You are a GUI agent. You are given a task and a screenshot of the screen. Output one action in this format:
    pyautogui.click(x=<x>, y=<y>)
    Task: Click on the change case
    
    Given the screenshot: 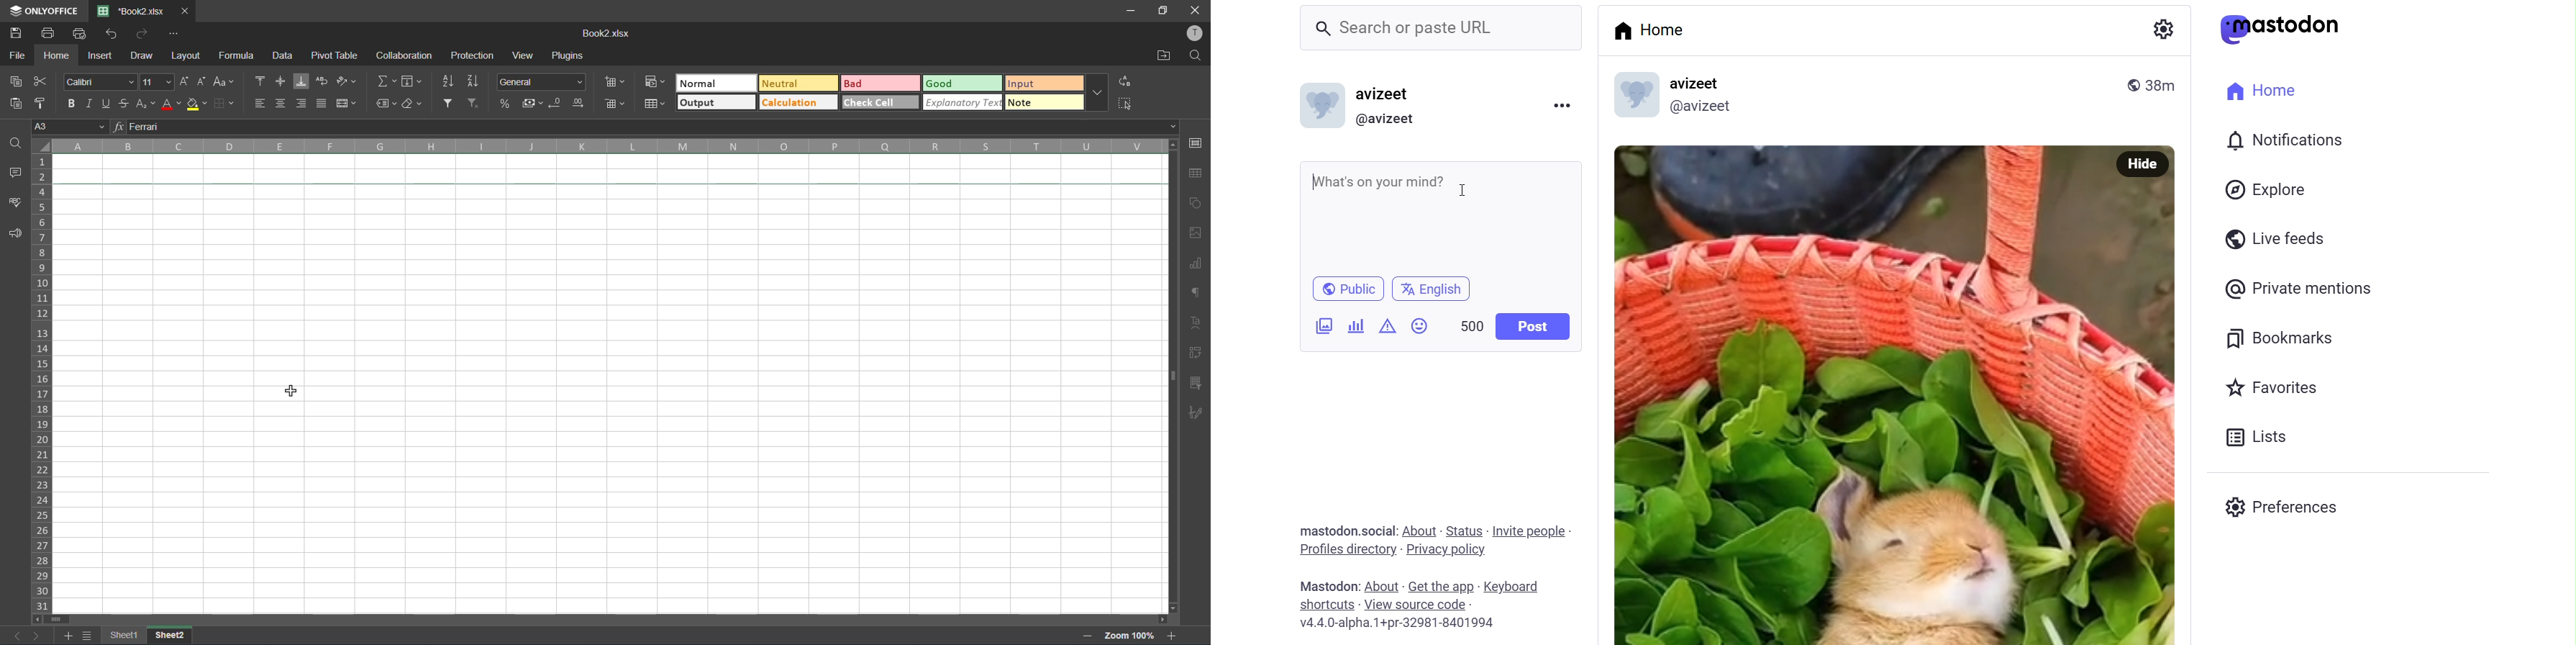 What is the action you would take?
    pyautogui.click(x=223, y=81)
    